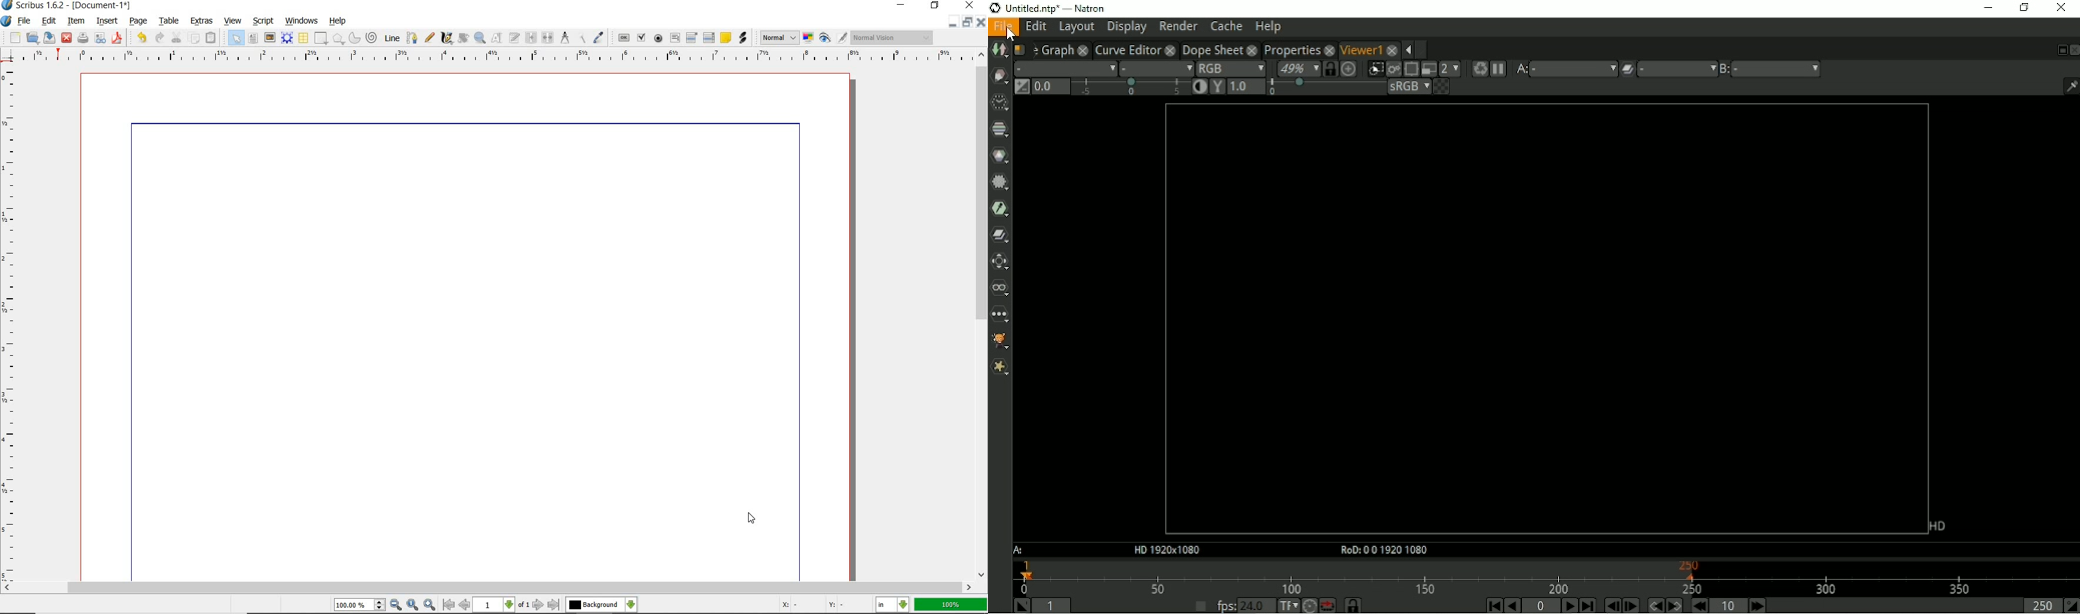 This screenshot has height=616, width=2100. I want to click on select the current unit, so click(892, 605).